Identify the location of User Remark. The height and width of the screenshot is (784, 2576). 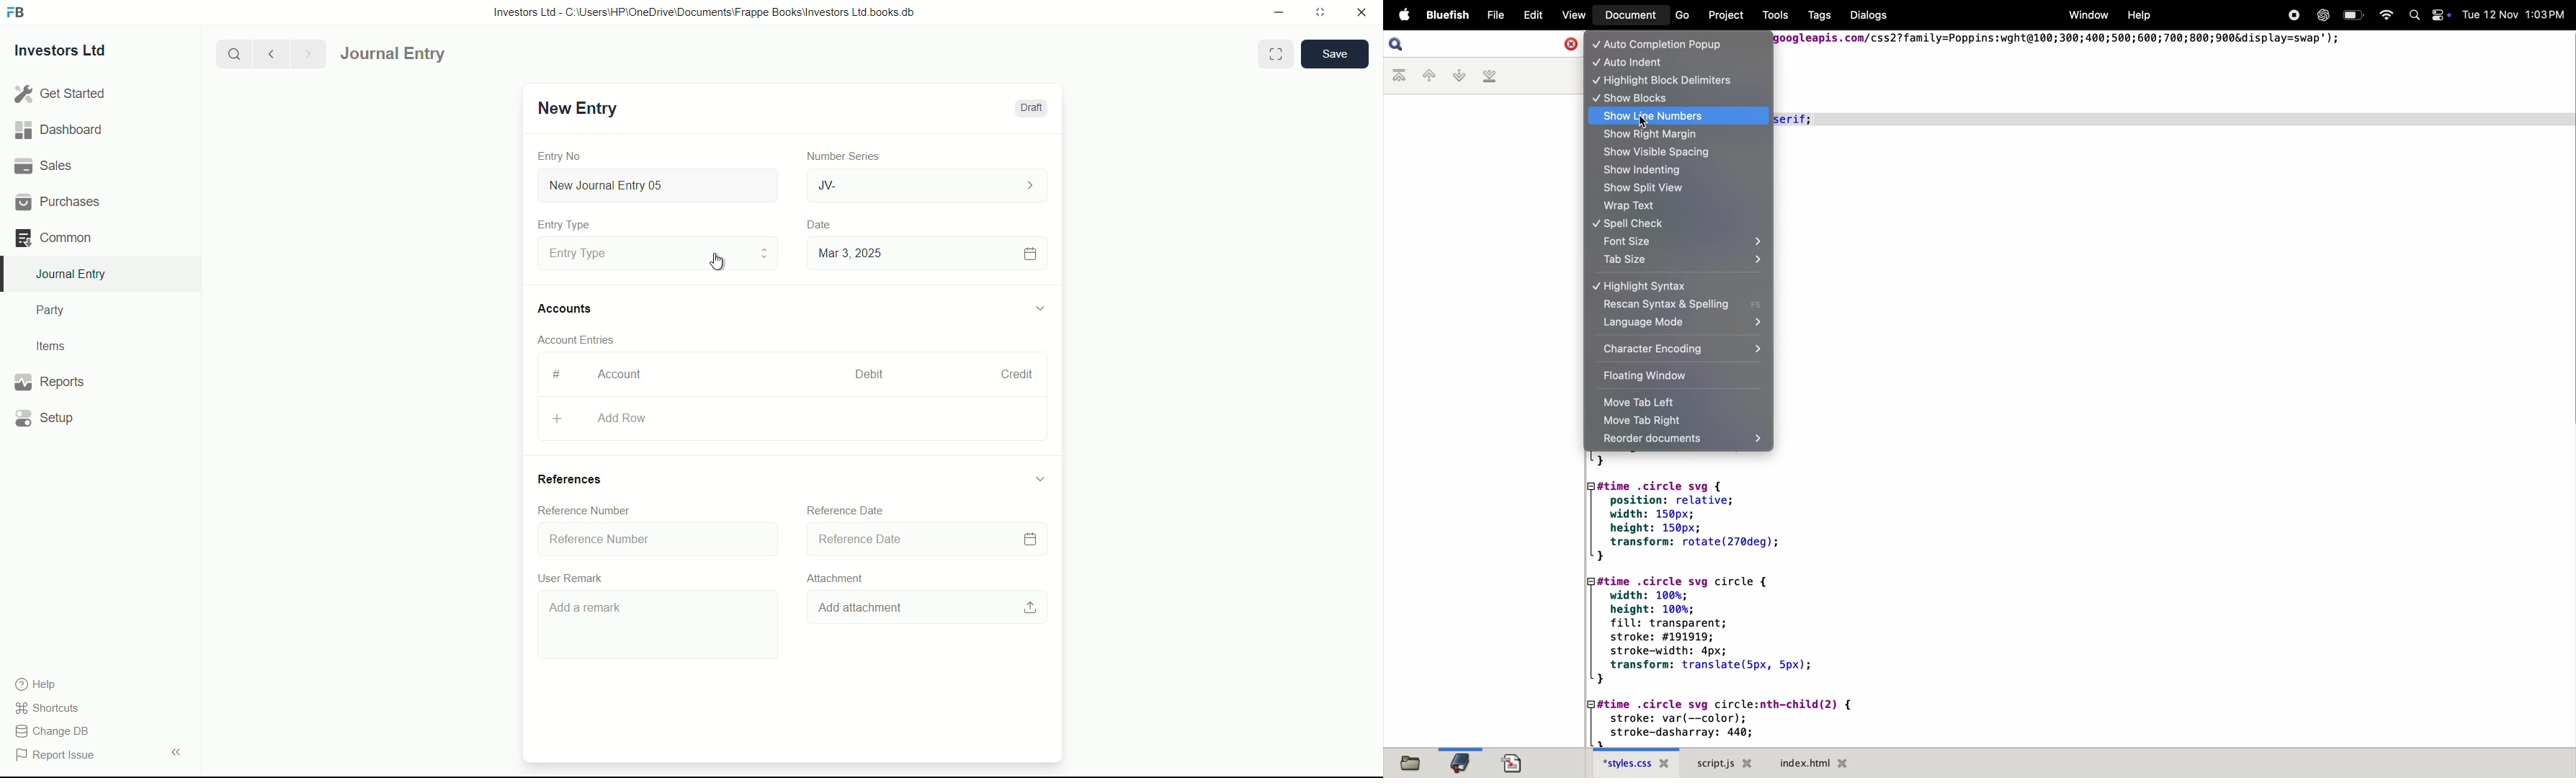
(568, 578).